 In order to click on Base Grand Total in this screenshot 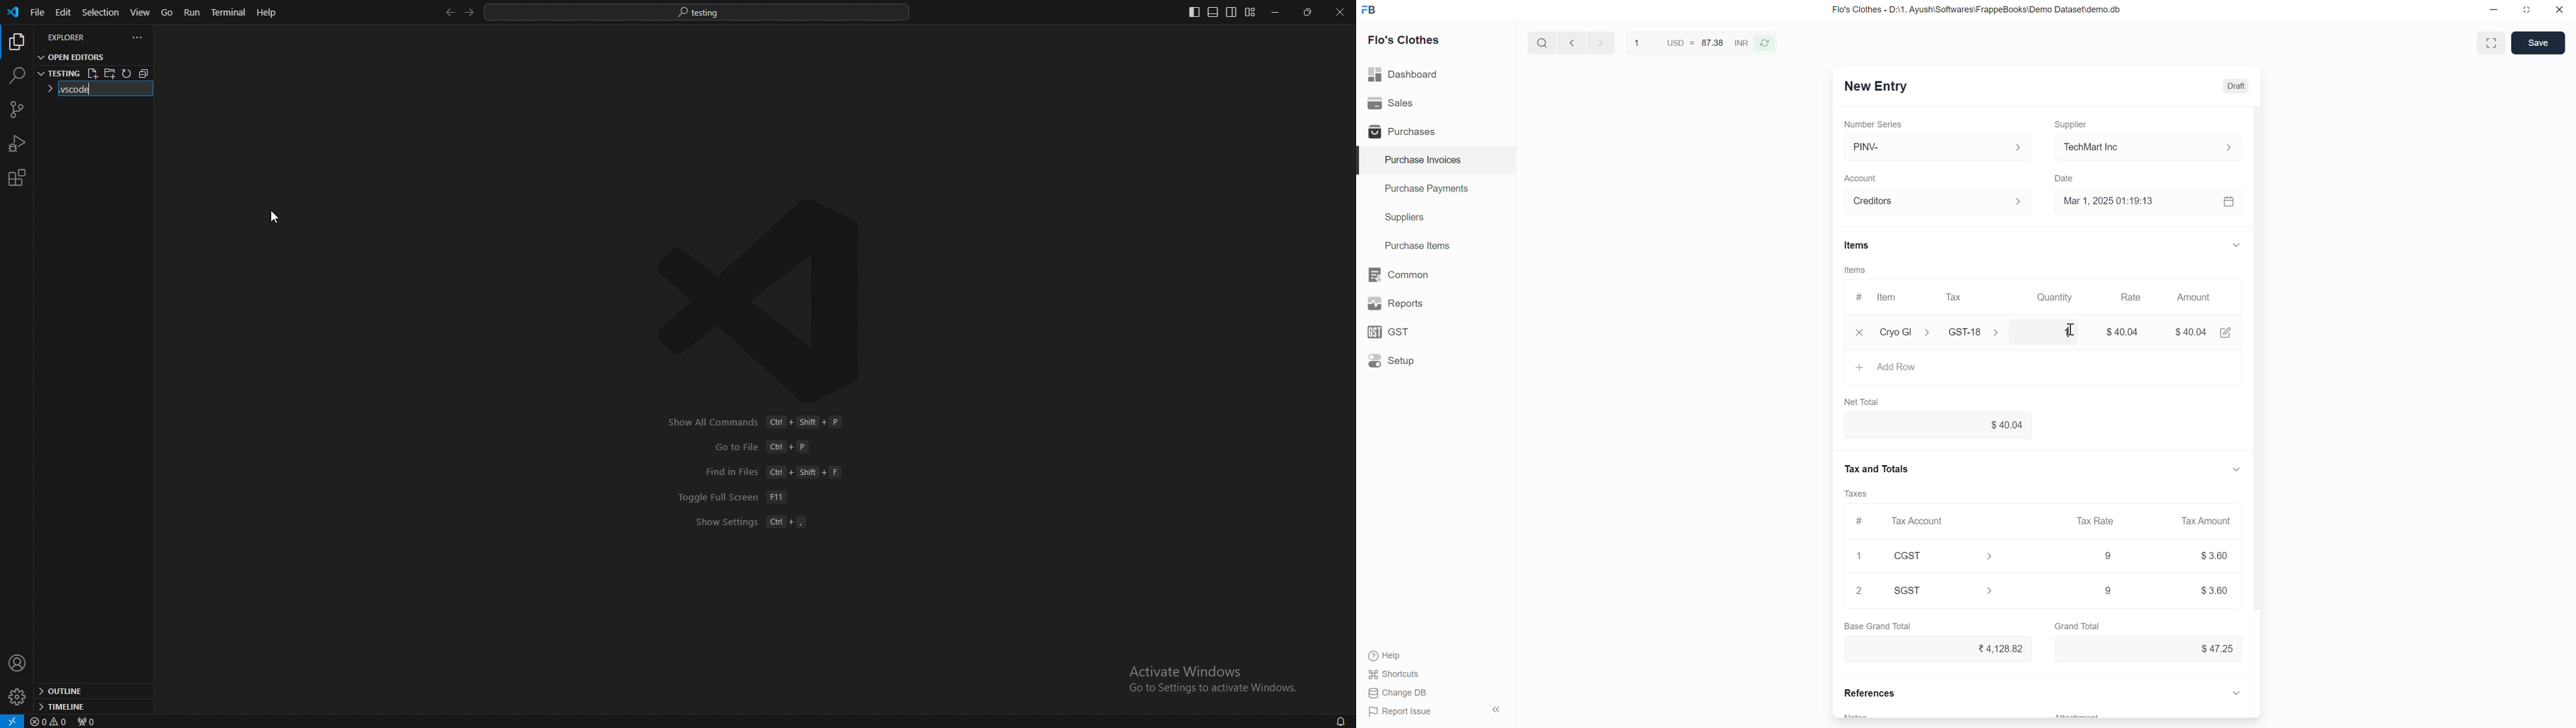, I will do `click(1878, 626)`.